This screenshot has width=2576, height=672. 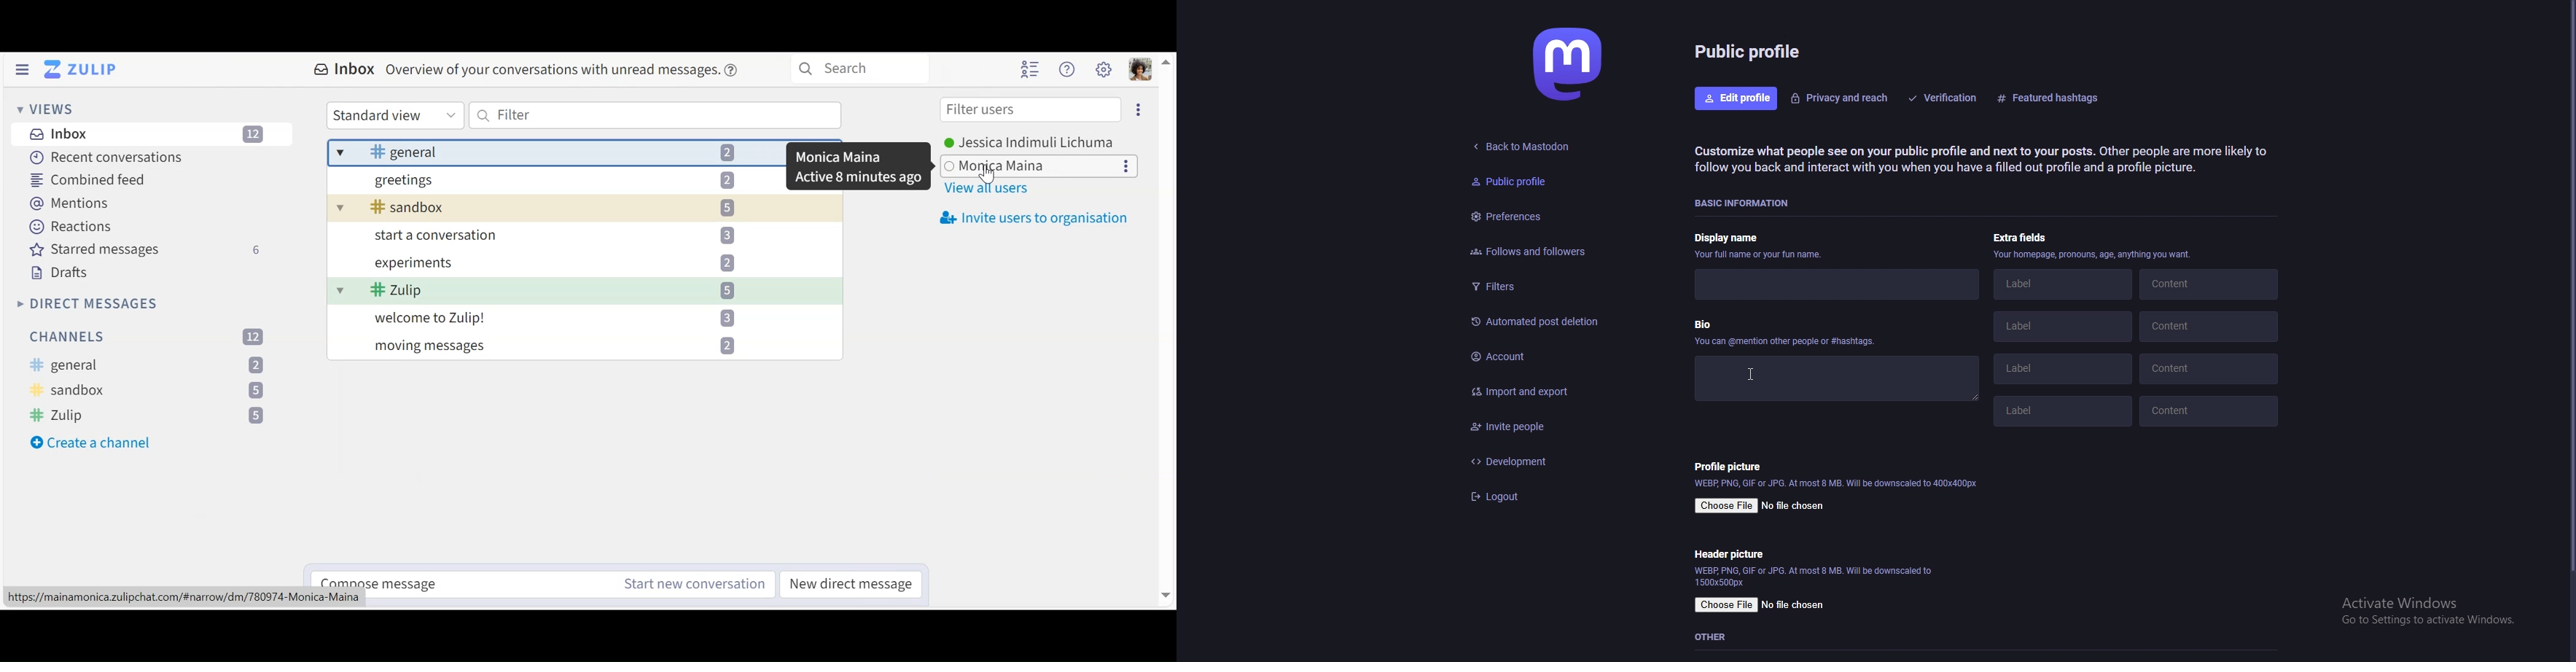 What do you see at coordinates (1140, 69) in the screenshot?
I see `Personal user` at bounding box center [1140, 69].